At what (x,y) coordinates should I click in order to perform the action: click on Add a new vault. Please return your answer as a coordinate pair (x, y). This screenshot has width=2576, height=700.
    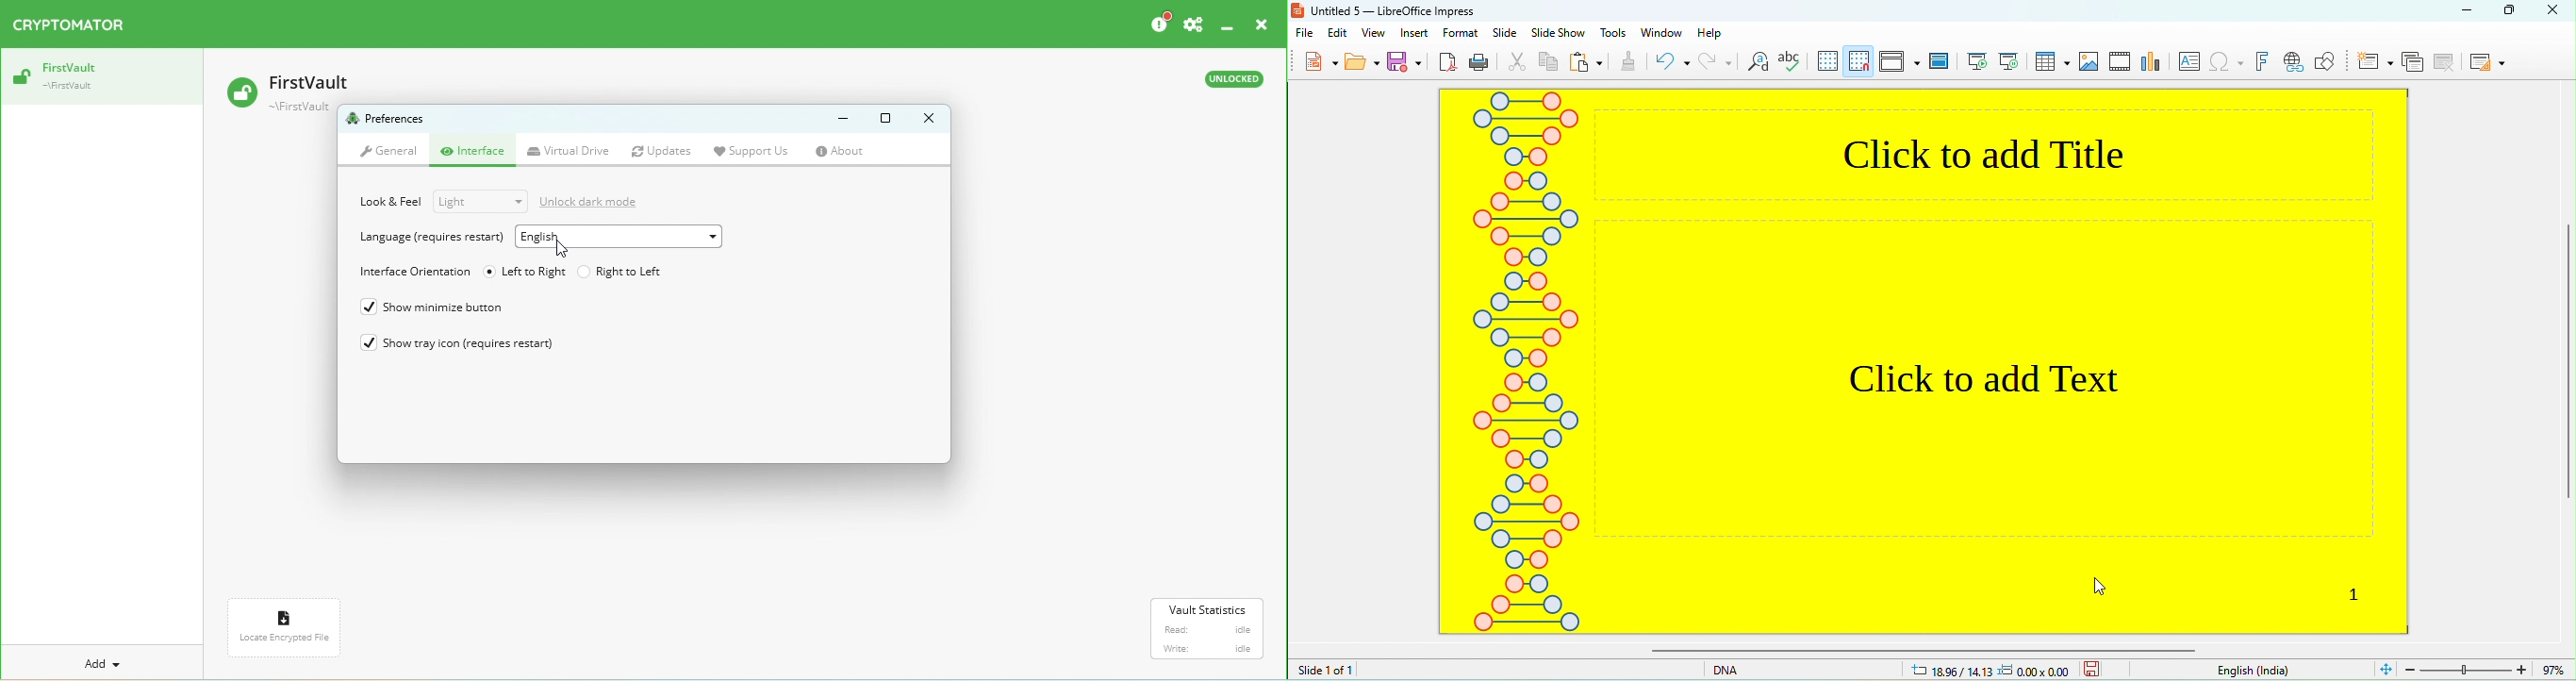
    Looking at the image, I should click on (105, 663).